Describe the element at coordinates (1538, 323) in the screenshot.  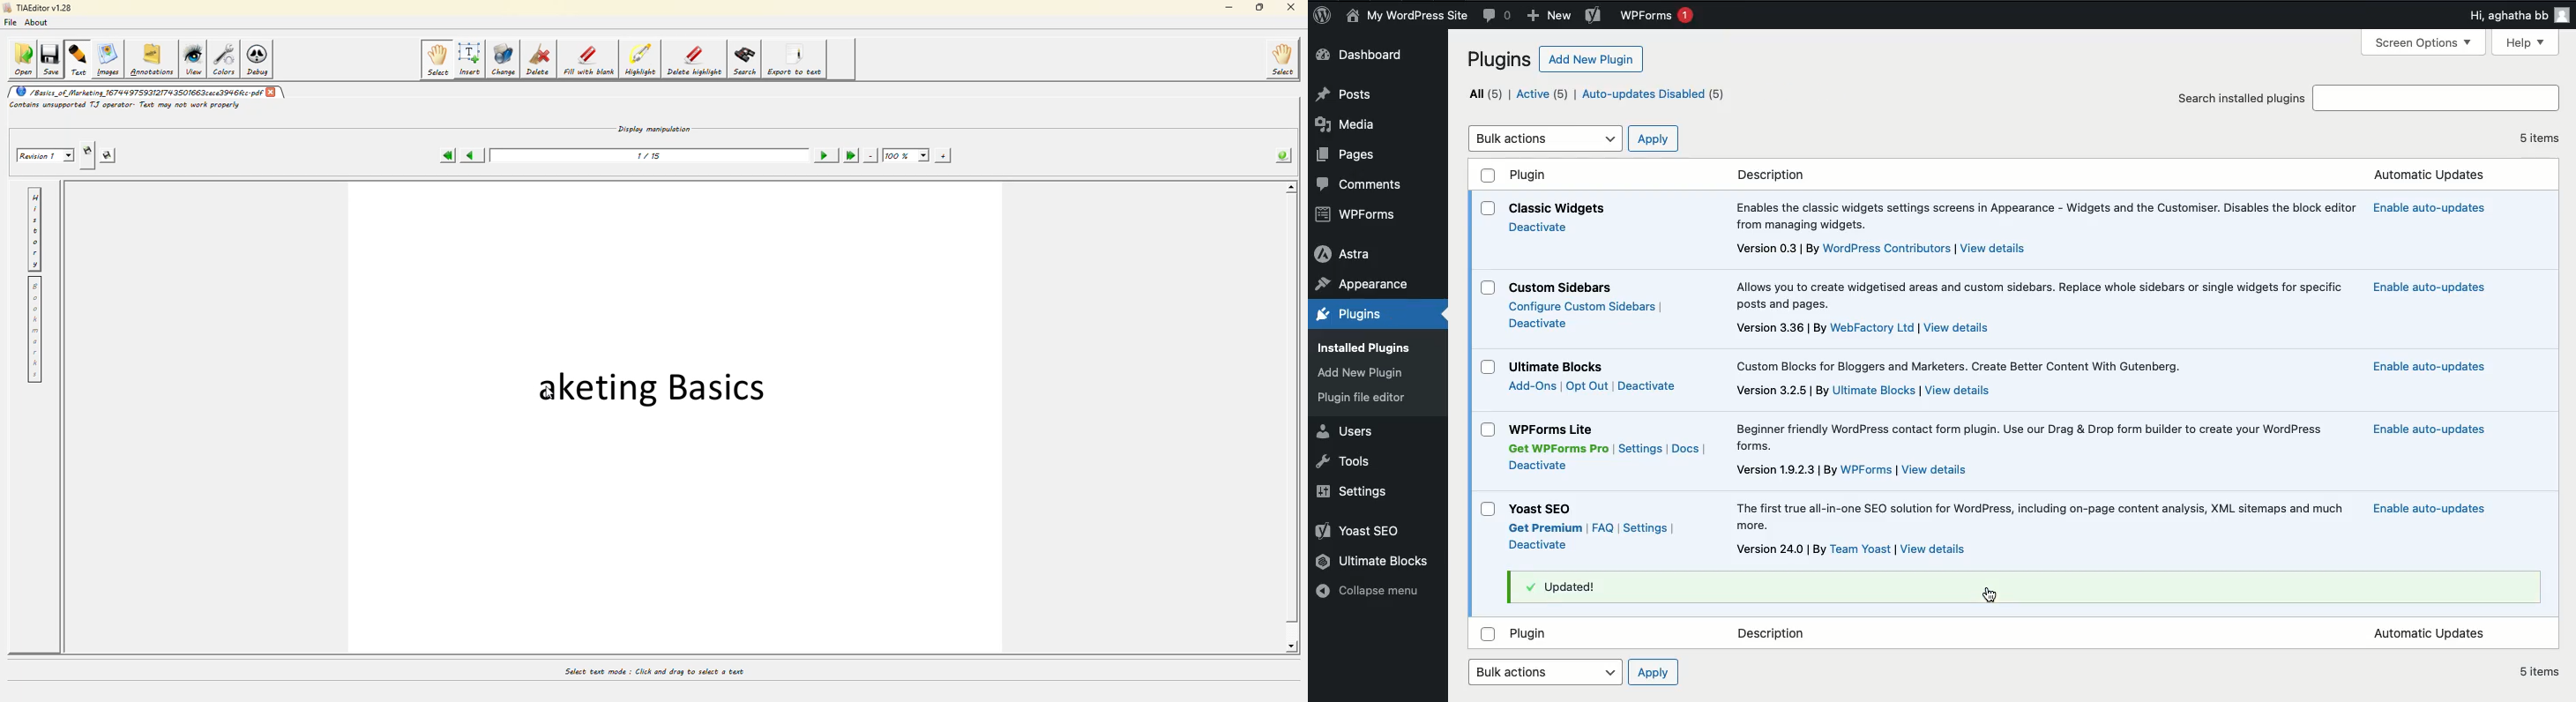
I see `Deactive` at that location.